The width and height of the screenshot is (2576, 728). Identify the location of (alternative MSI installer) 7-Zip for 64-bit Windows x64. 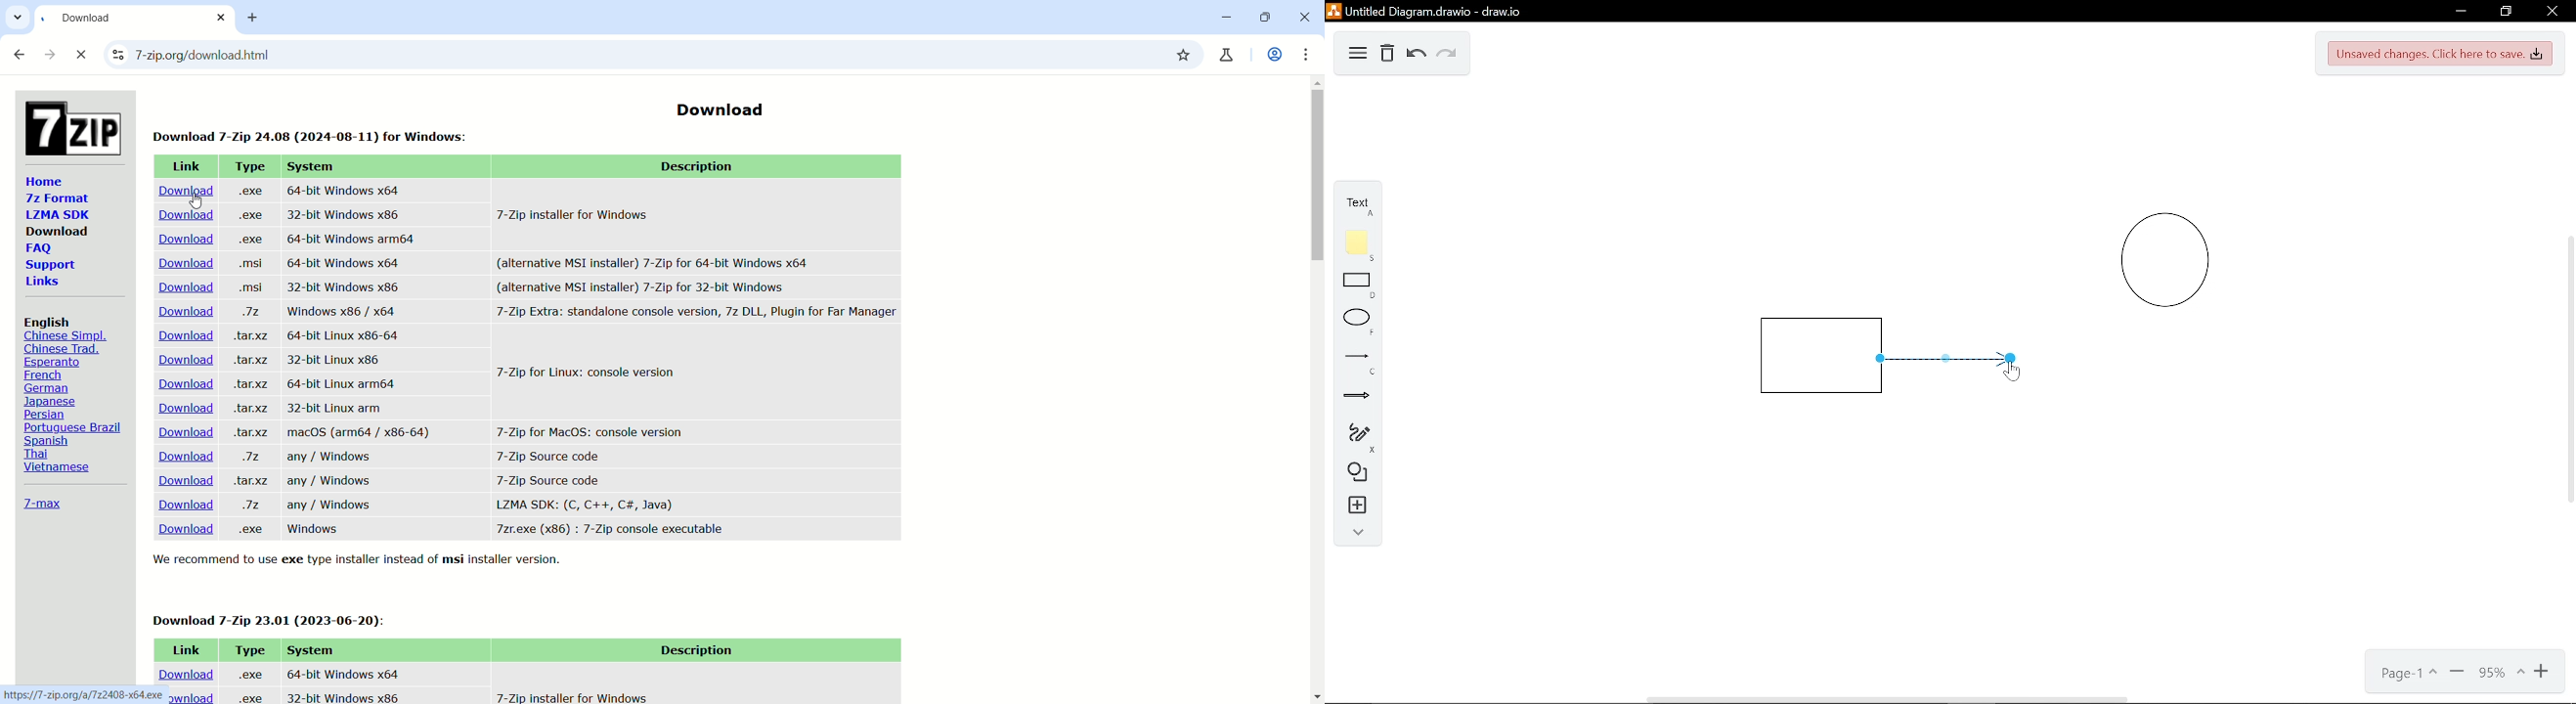
(654, 260).